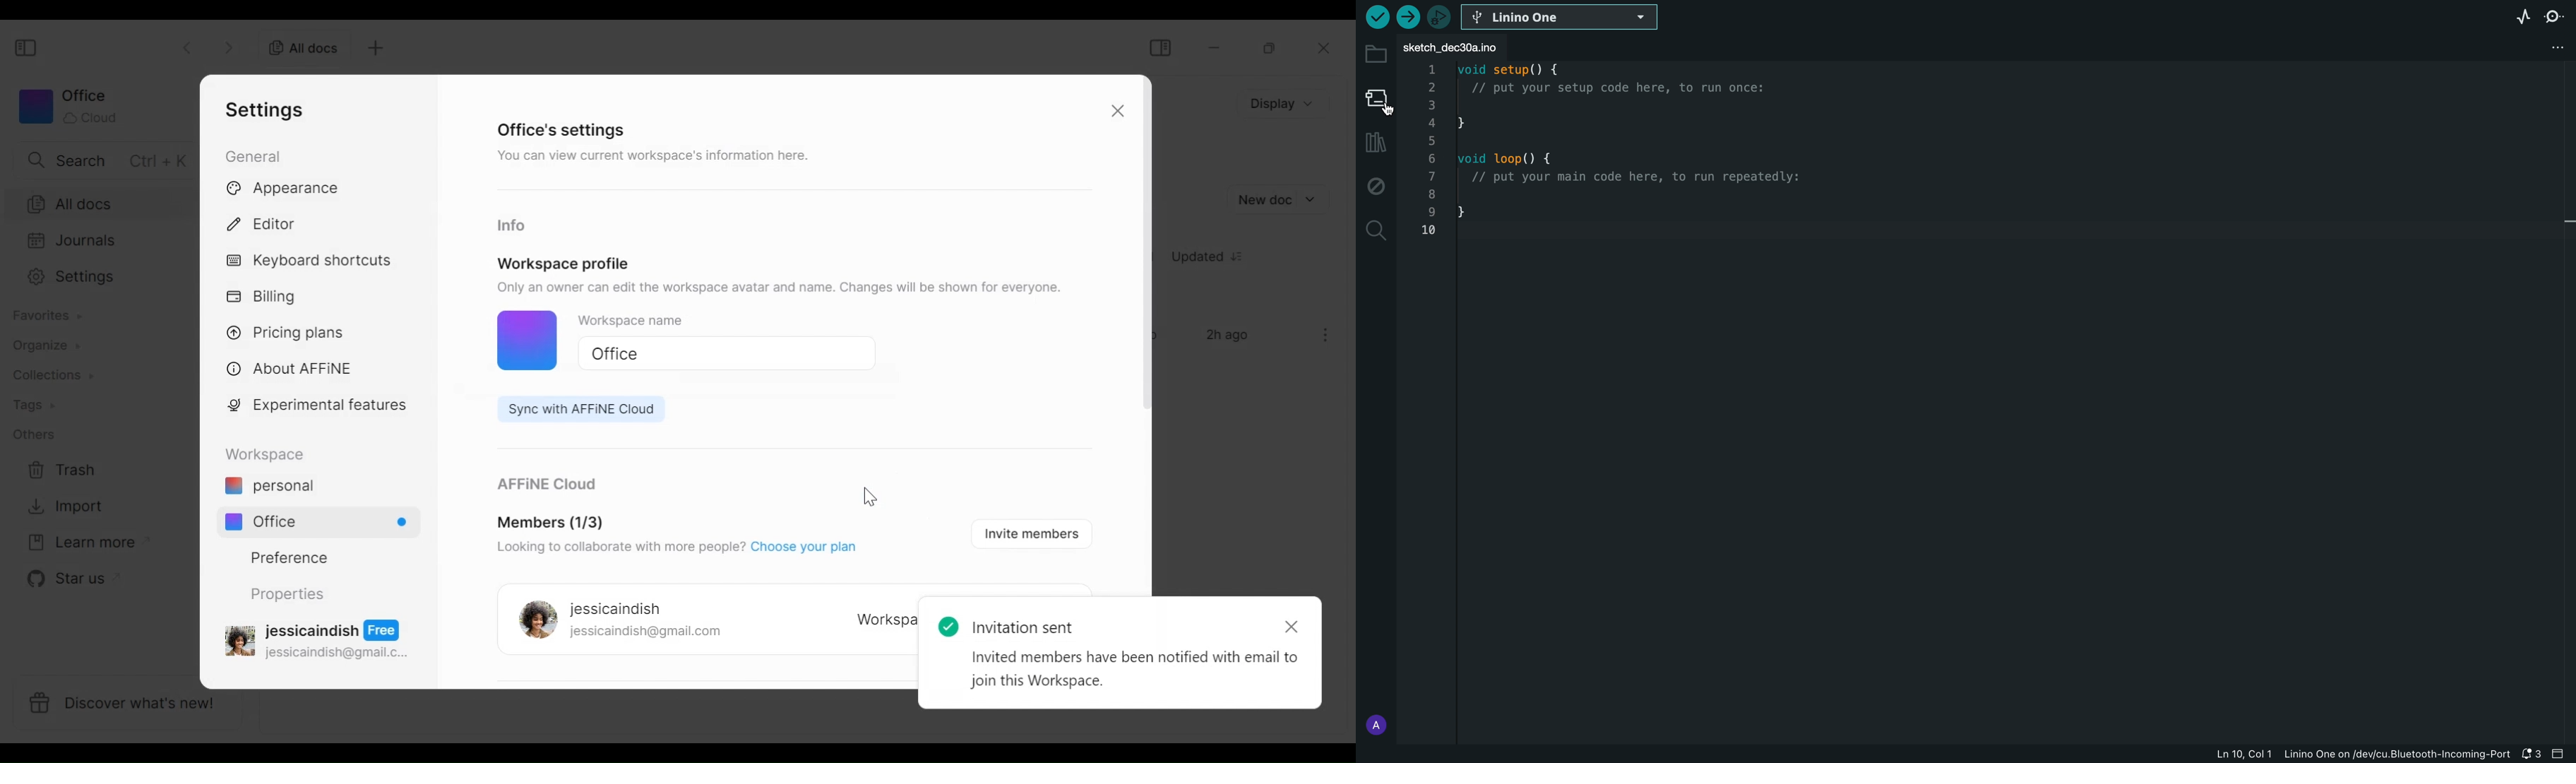 Image resolution: width=2576 pixels, height=784 pixels. What do you see at coordinates (229, 45) in the screenshot?
I see `Go Forward` at bounding box center [229, 45].